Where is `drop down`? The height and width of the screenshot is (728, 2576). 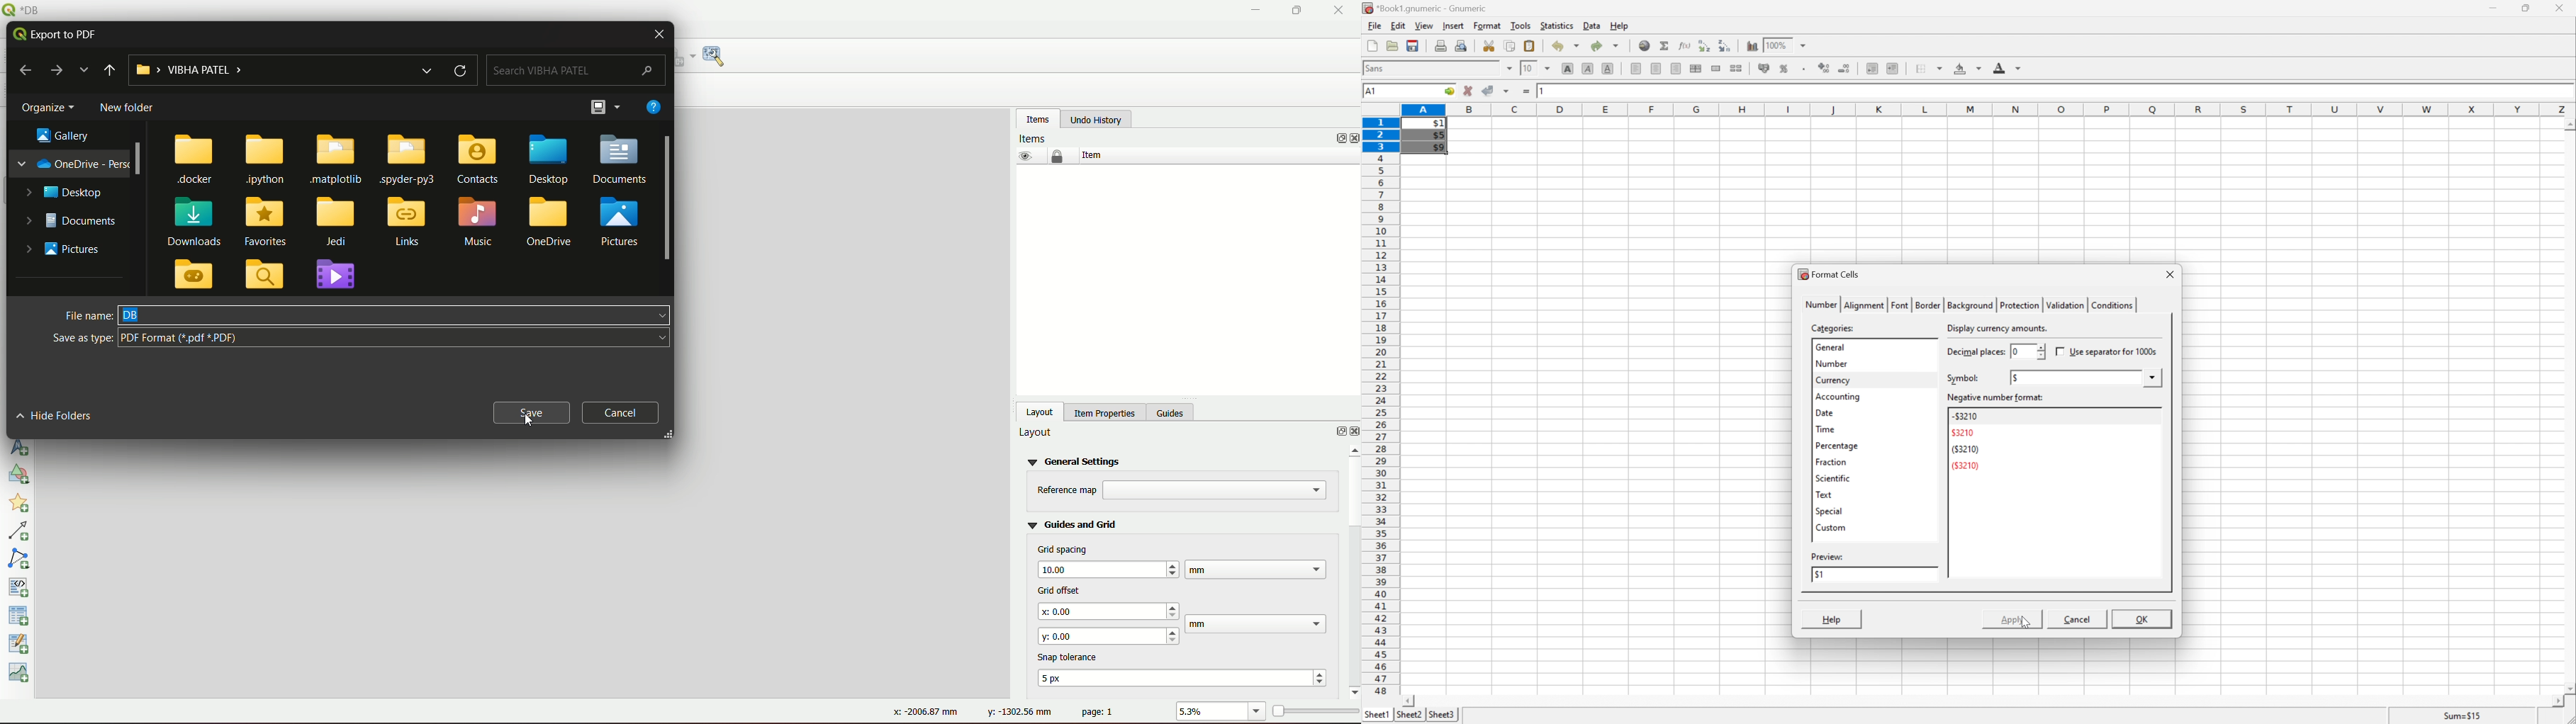 drop down is located at coordinates (1510, 68).